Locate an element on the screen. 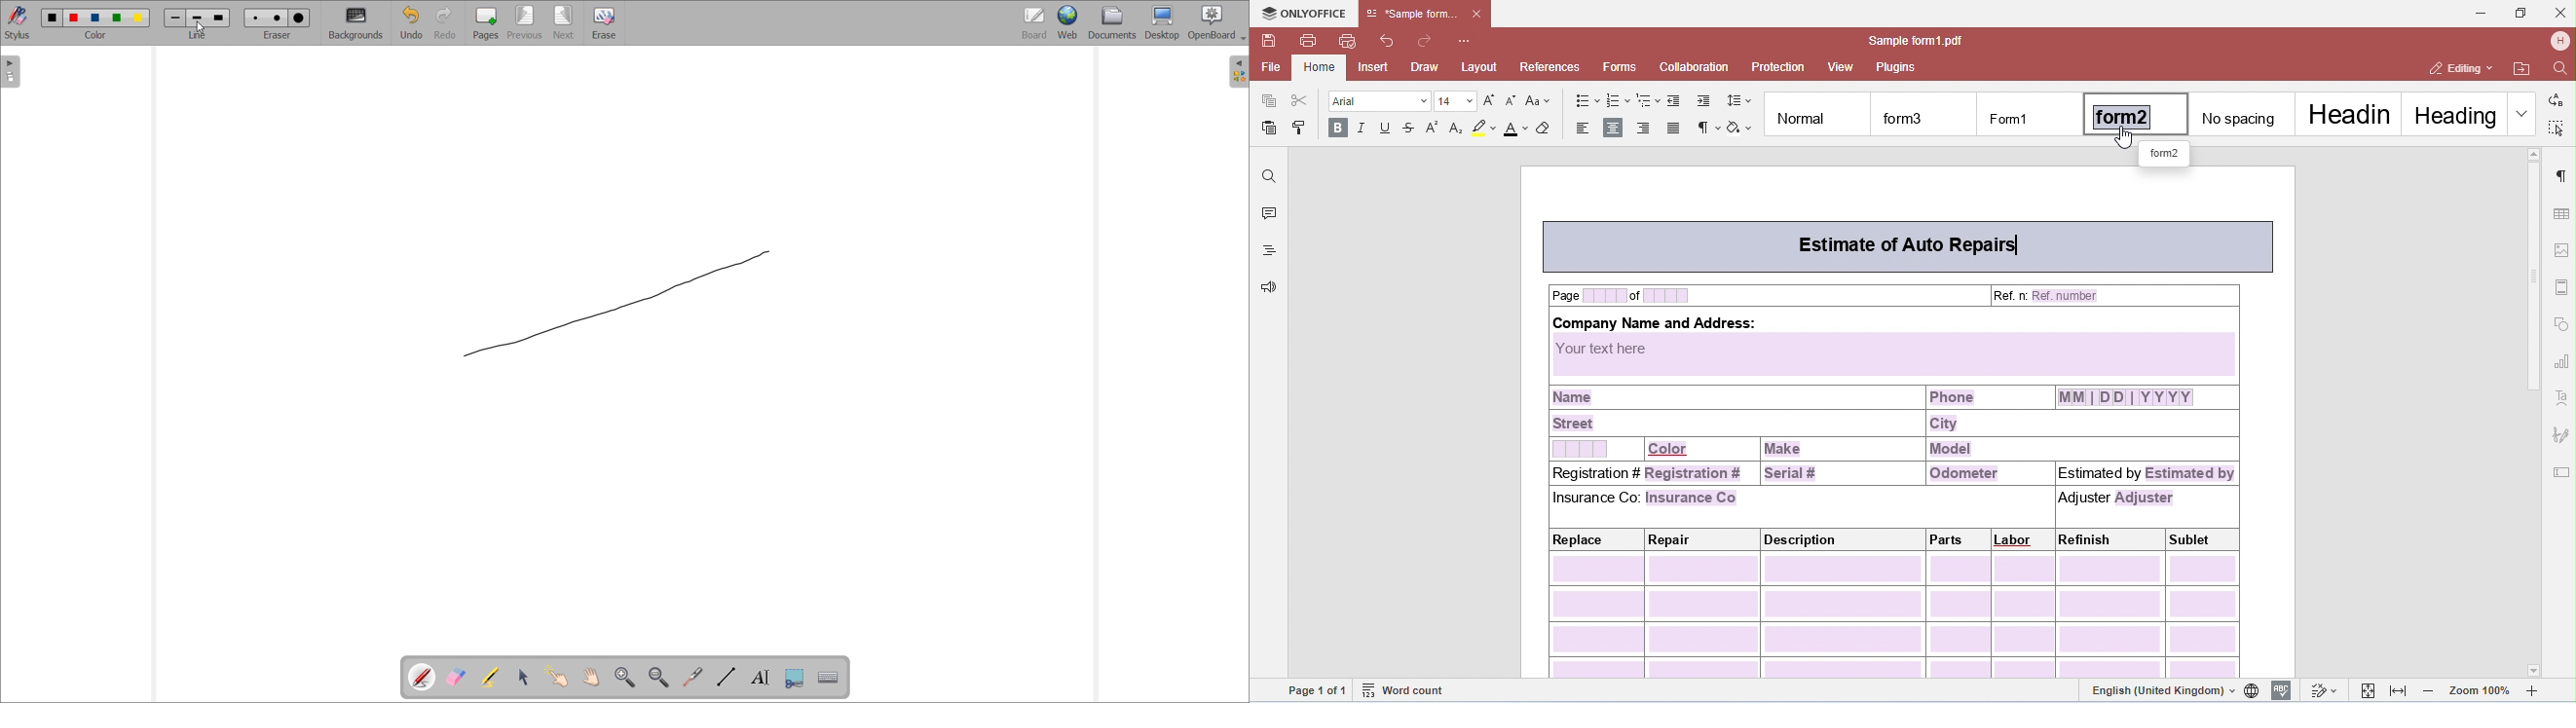 This screenshot has height=728, width=2576. select color is located at coordinates (94, 35).